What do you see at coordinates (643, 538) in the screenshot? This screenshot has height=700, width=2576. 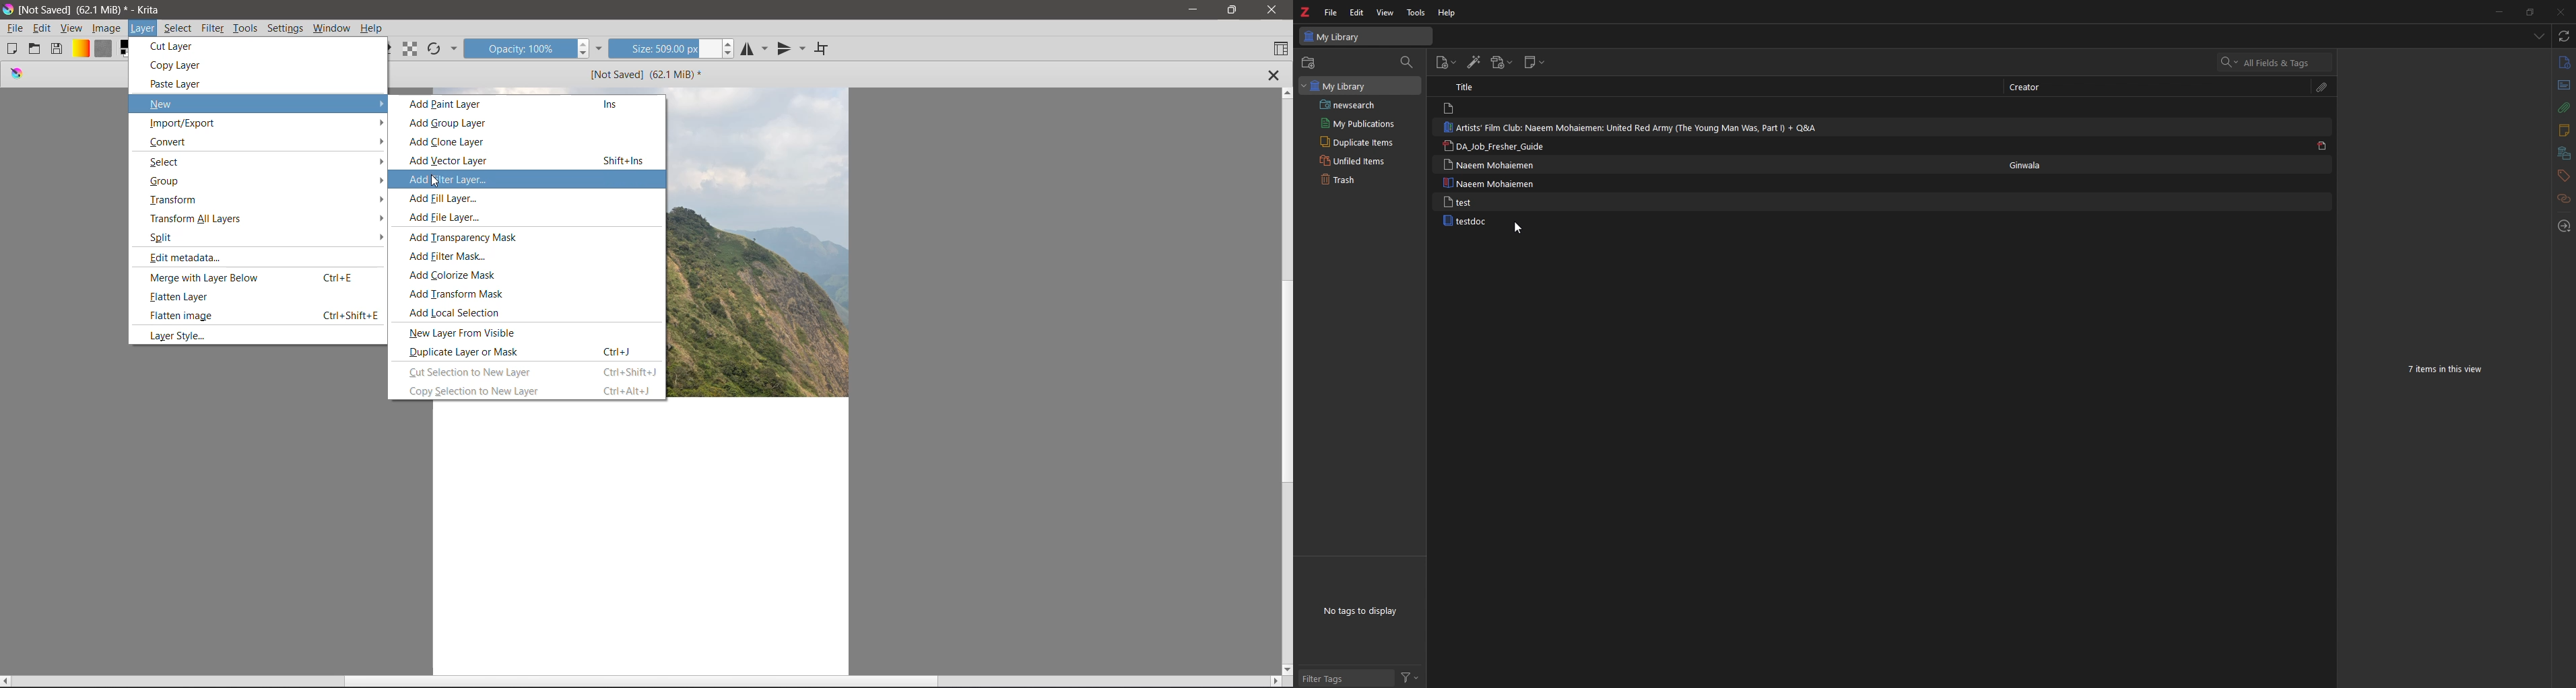 I see `Canvas with an Image Layer ` at bounding box center [643, 538].